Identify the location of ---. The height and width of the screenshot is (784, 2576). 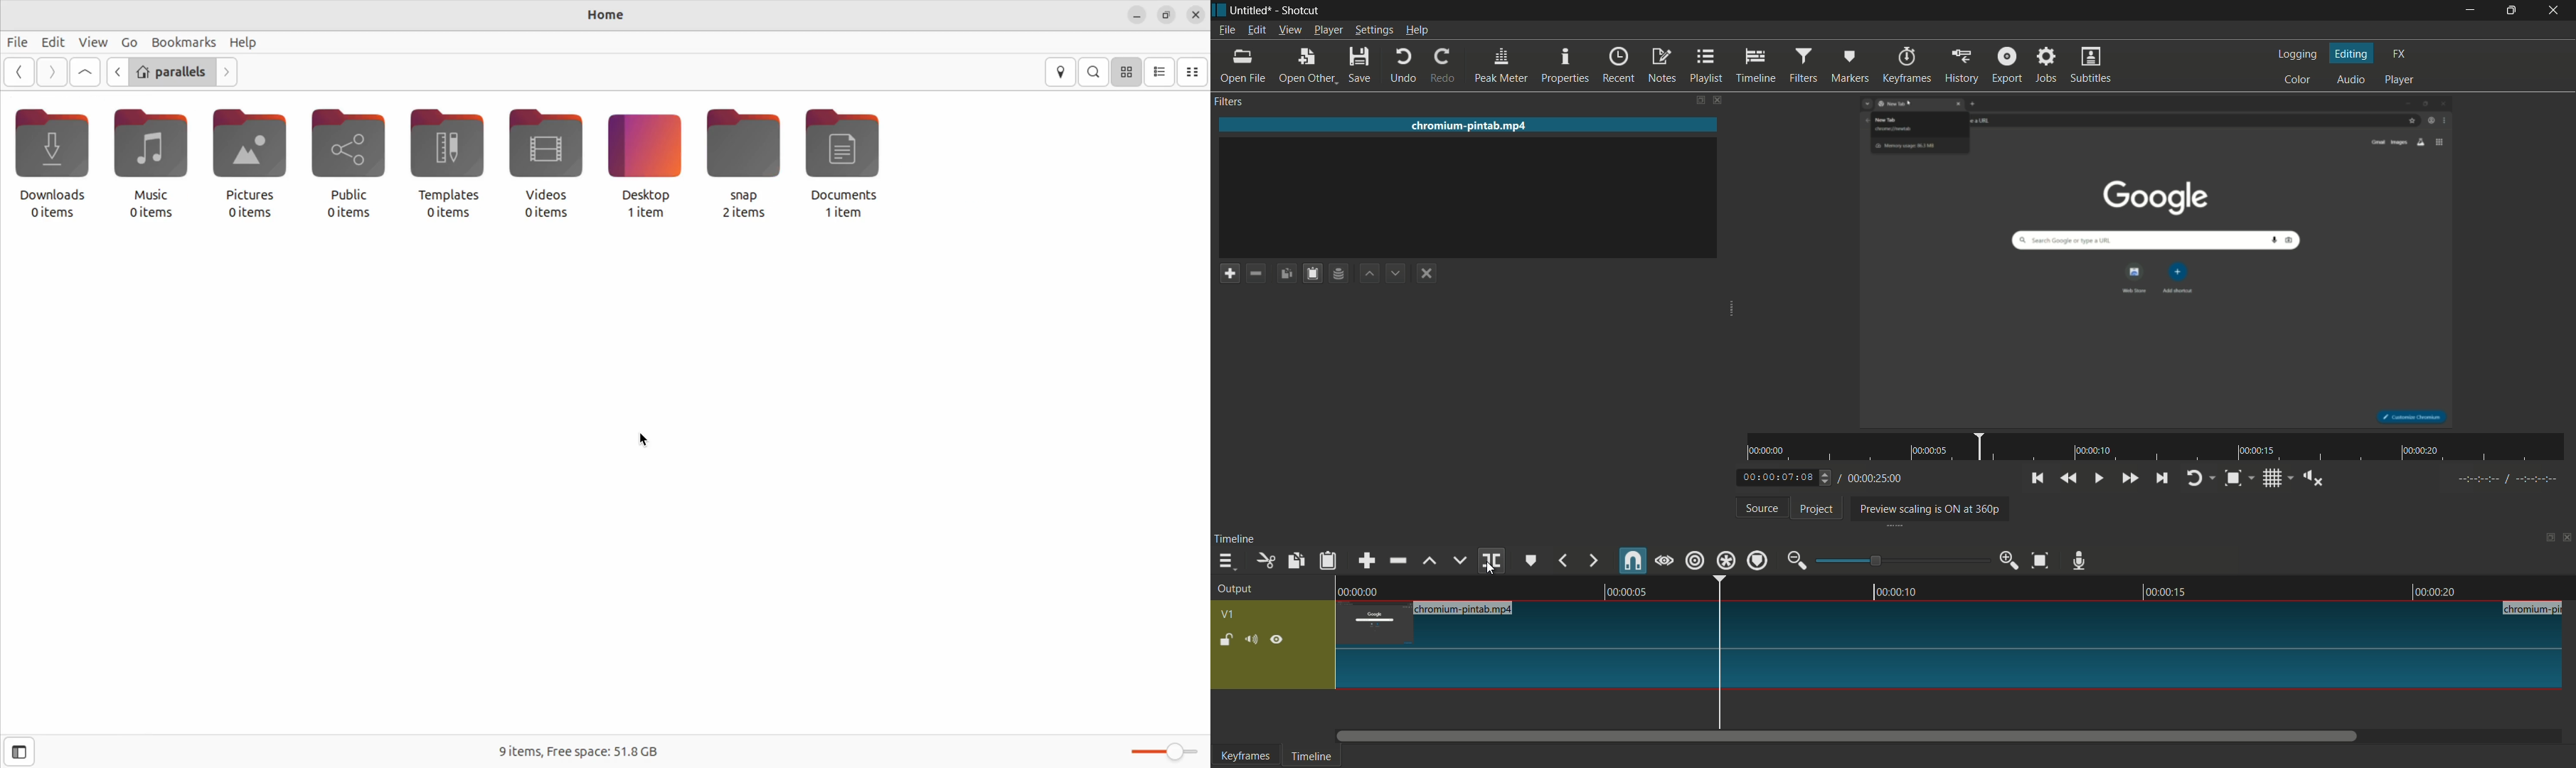
(2506, 479).